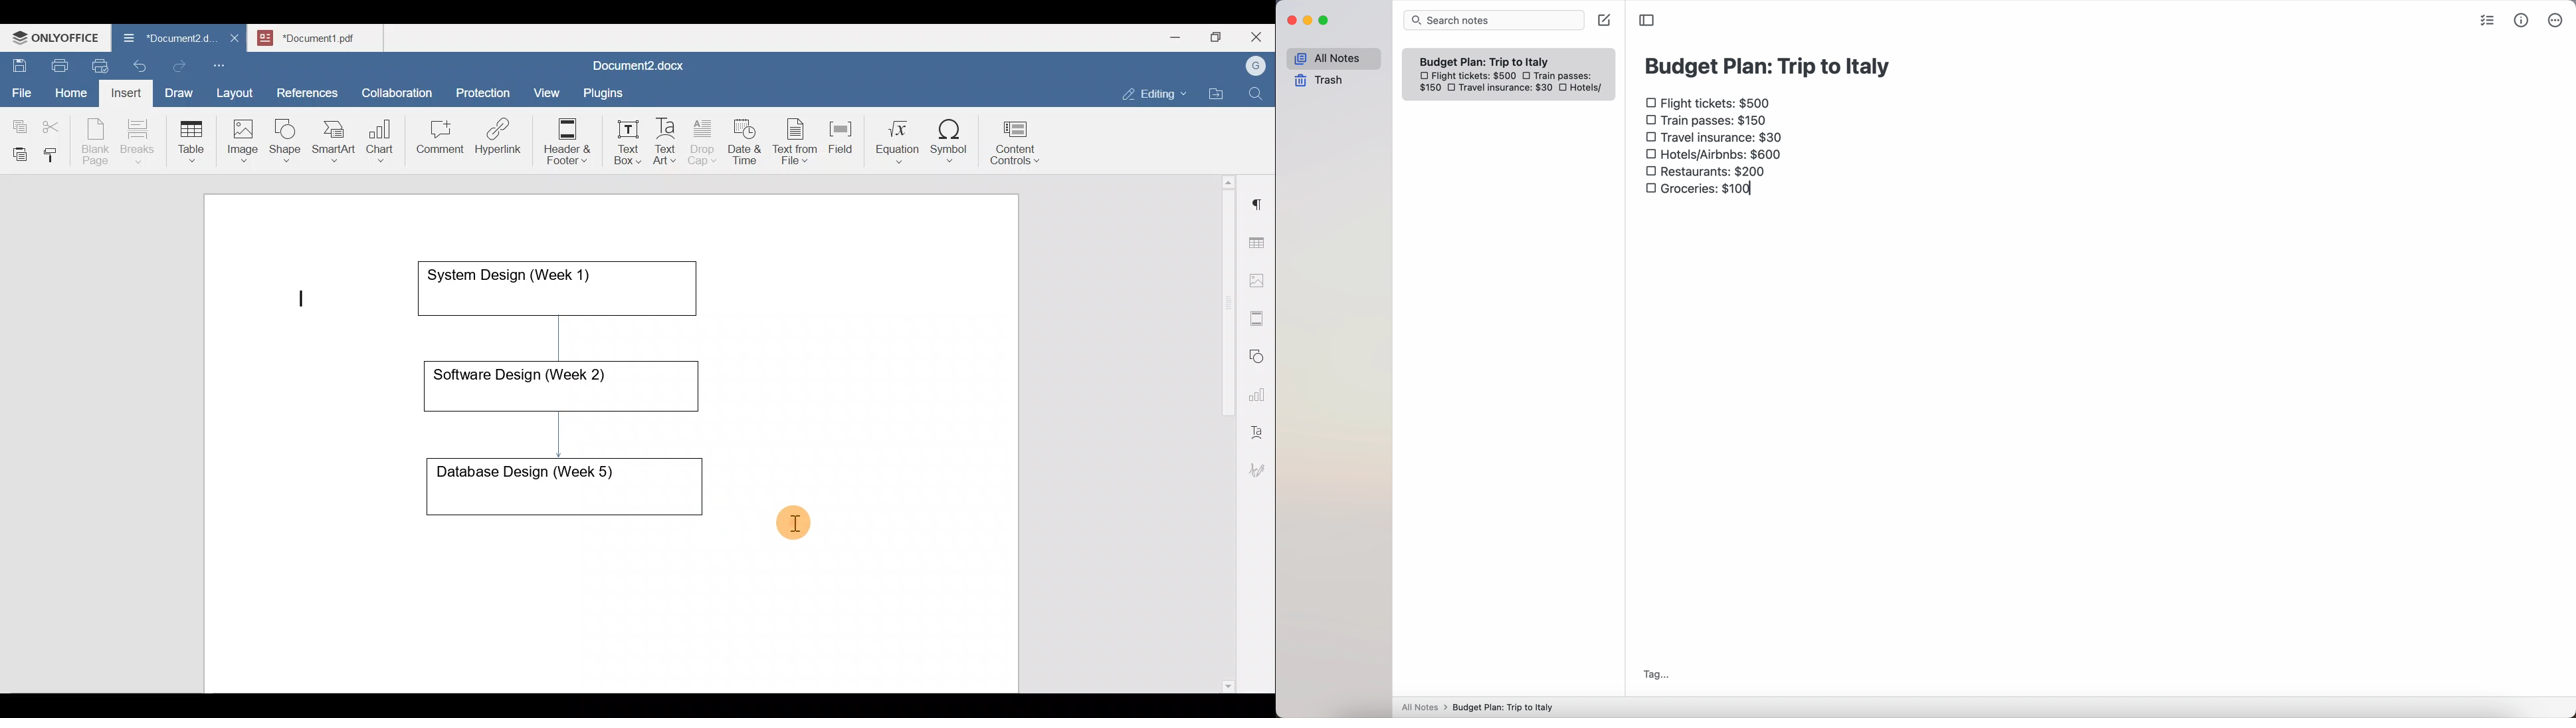 This screenshot has width=2576, height=728. I want to click on Image settings, so click(1259, 279).